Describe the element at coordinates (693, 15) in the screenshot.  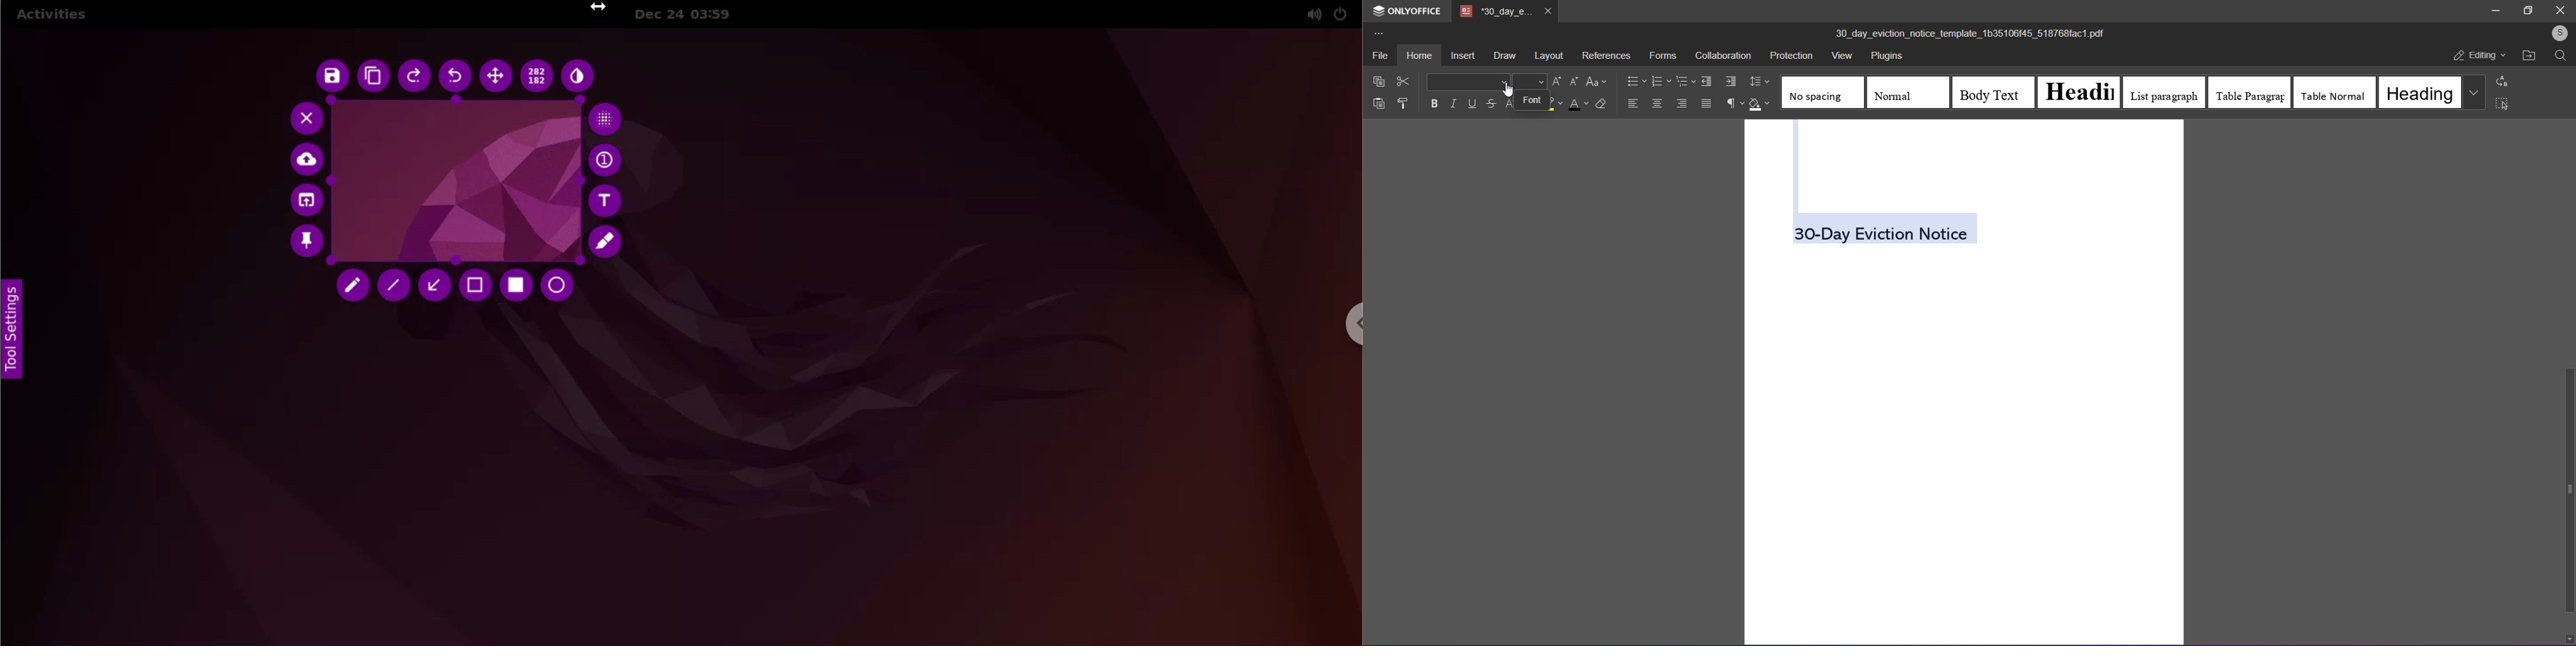
I see `Date and time` at that location.